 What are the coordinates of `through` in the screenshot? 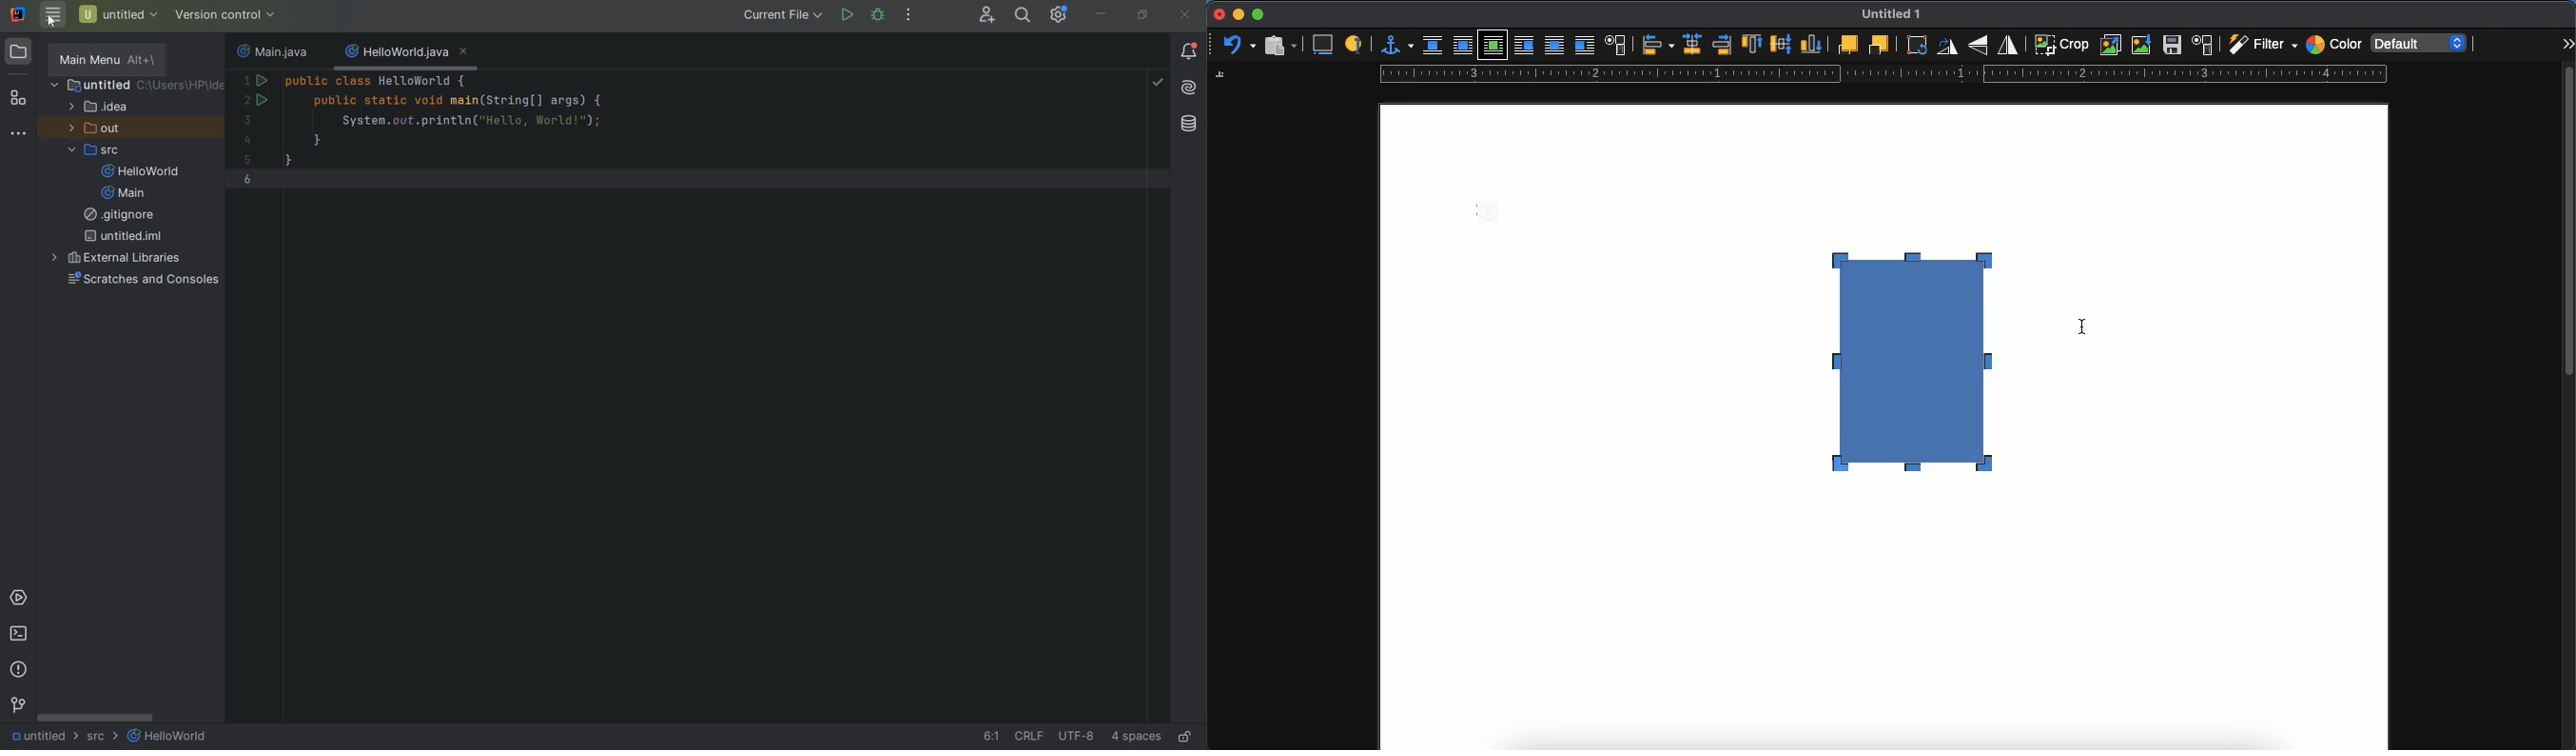 It's located at (1554, 47).